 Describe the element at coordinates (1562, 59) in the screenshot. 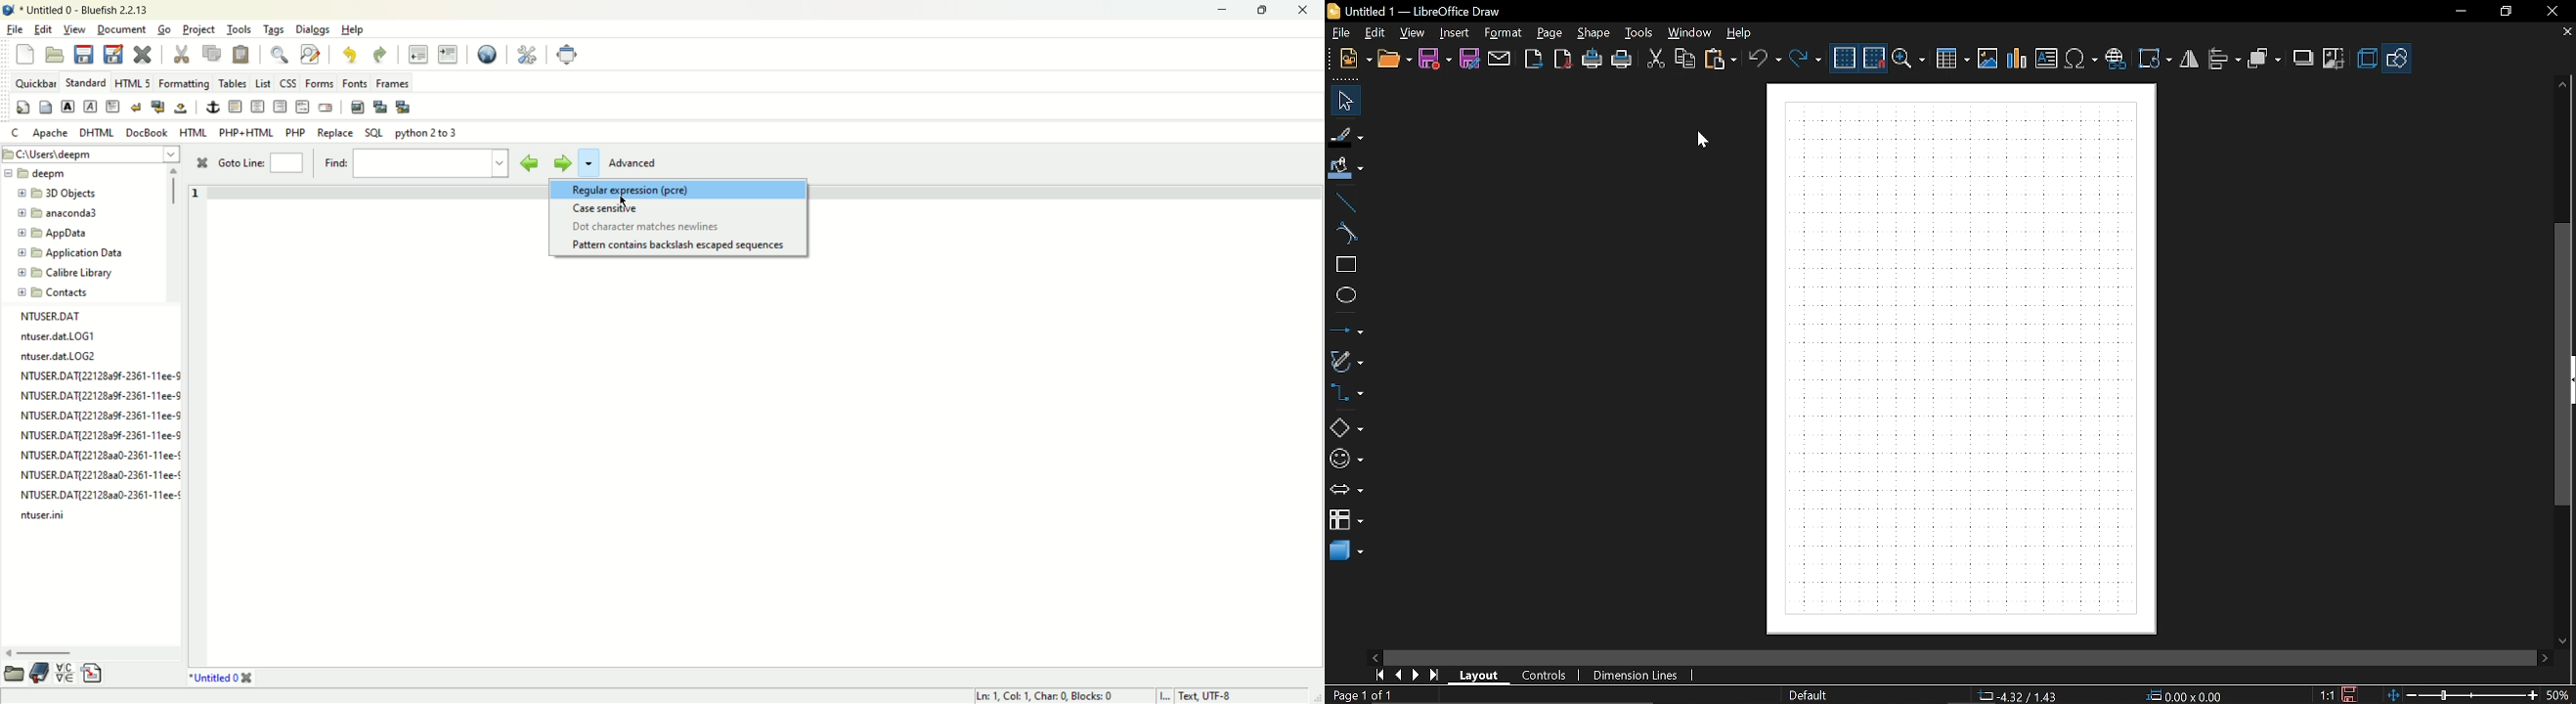

I see `export as pdf` at that location.